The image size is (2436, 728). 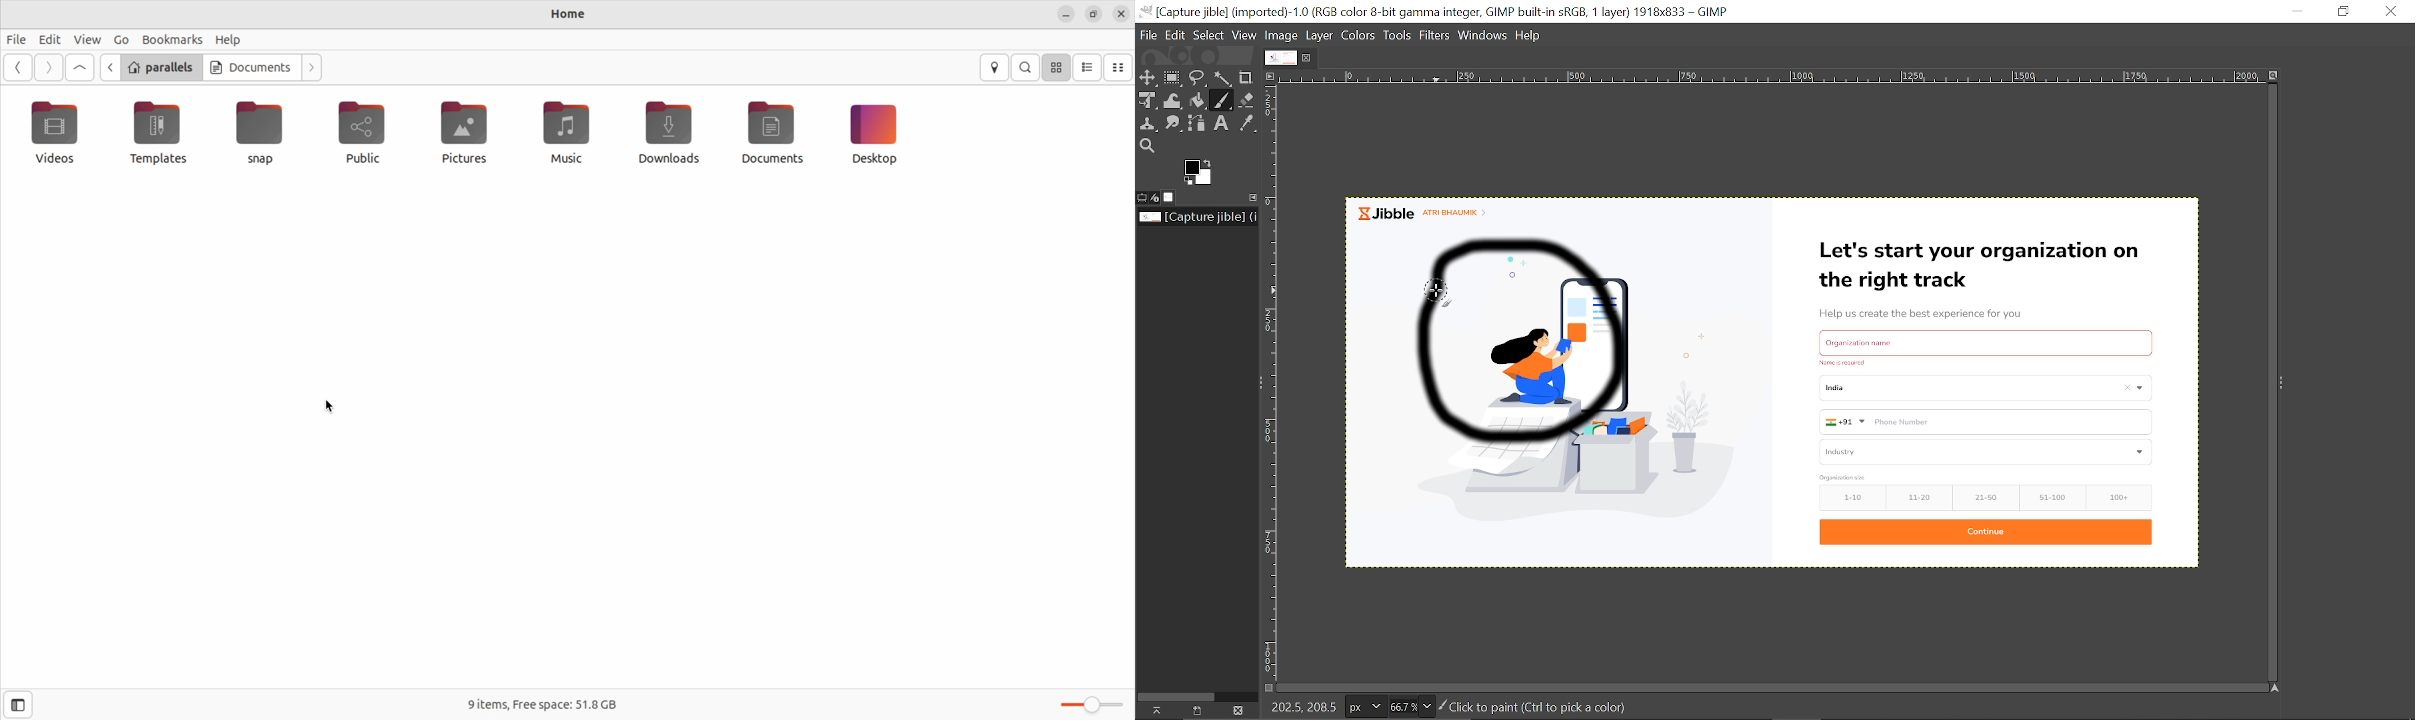 What do you see at coordinates (1530, 36) in the screenshot?
I see `Help` at bounding box center [1530, 36].